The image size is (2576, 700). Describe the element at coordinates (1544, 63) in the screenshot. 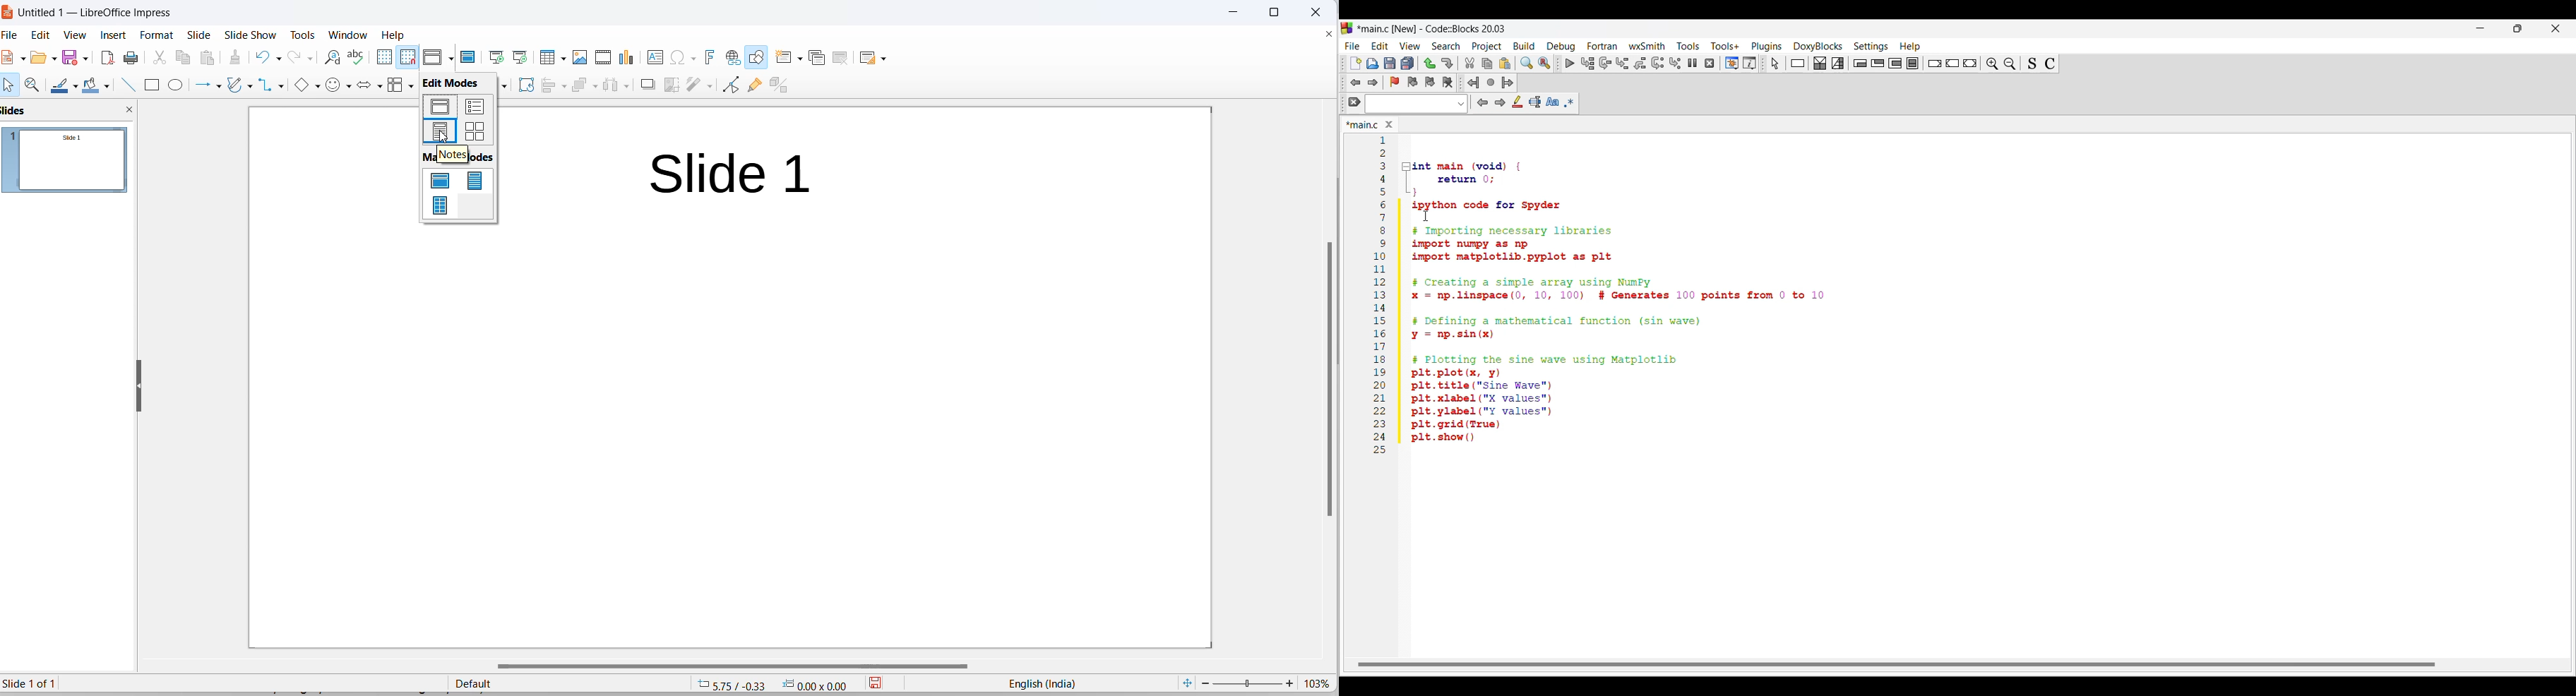

I see `Replace` at that location.